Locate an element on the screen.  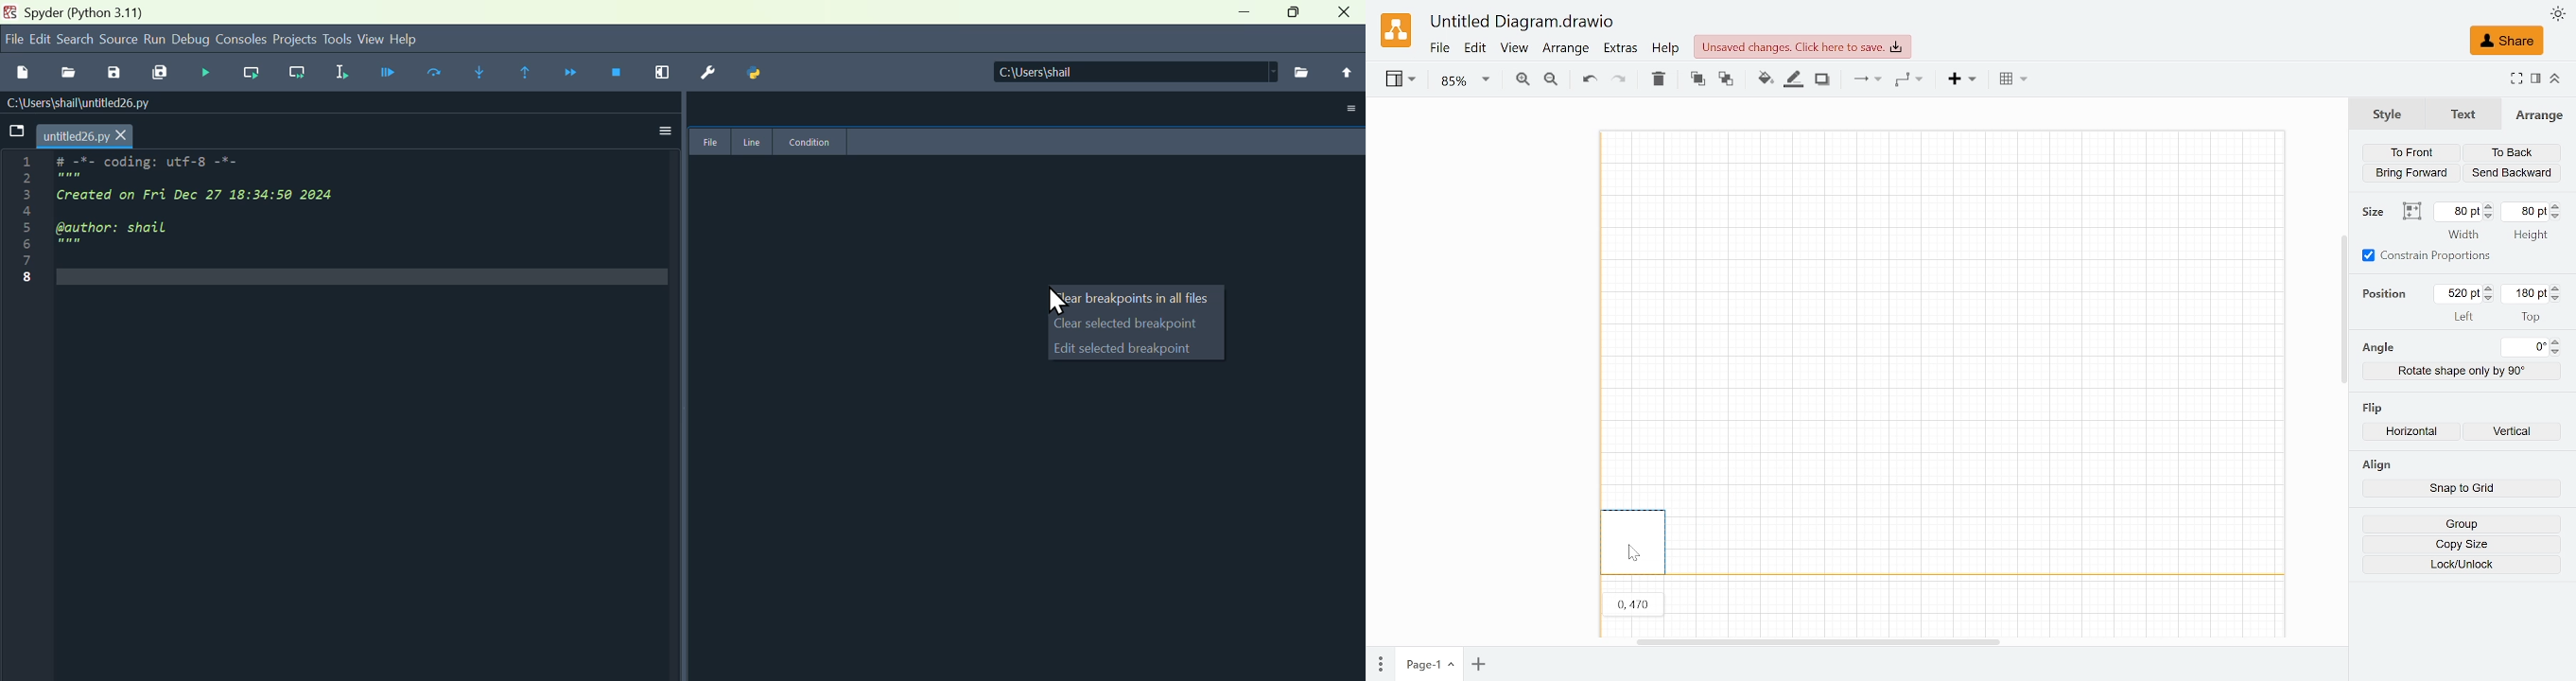
Decrease height is located at coordinates (2559, 217).